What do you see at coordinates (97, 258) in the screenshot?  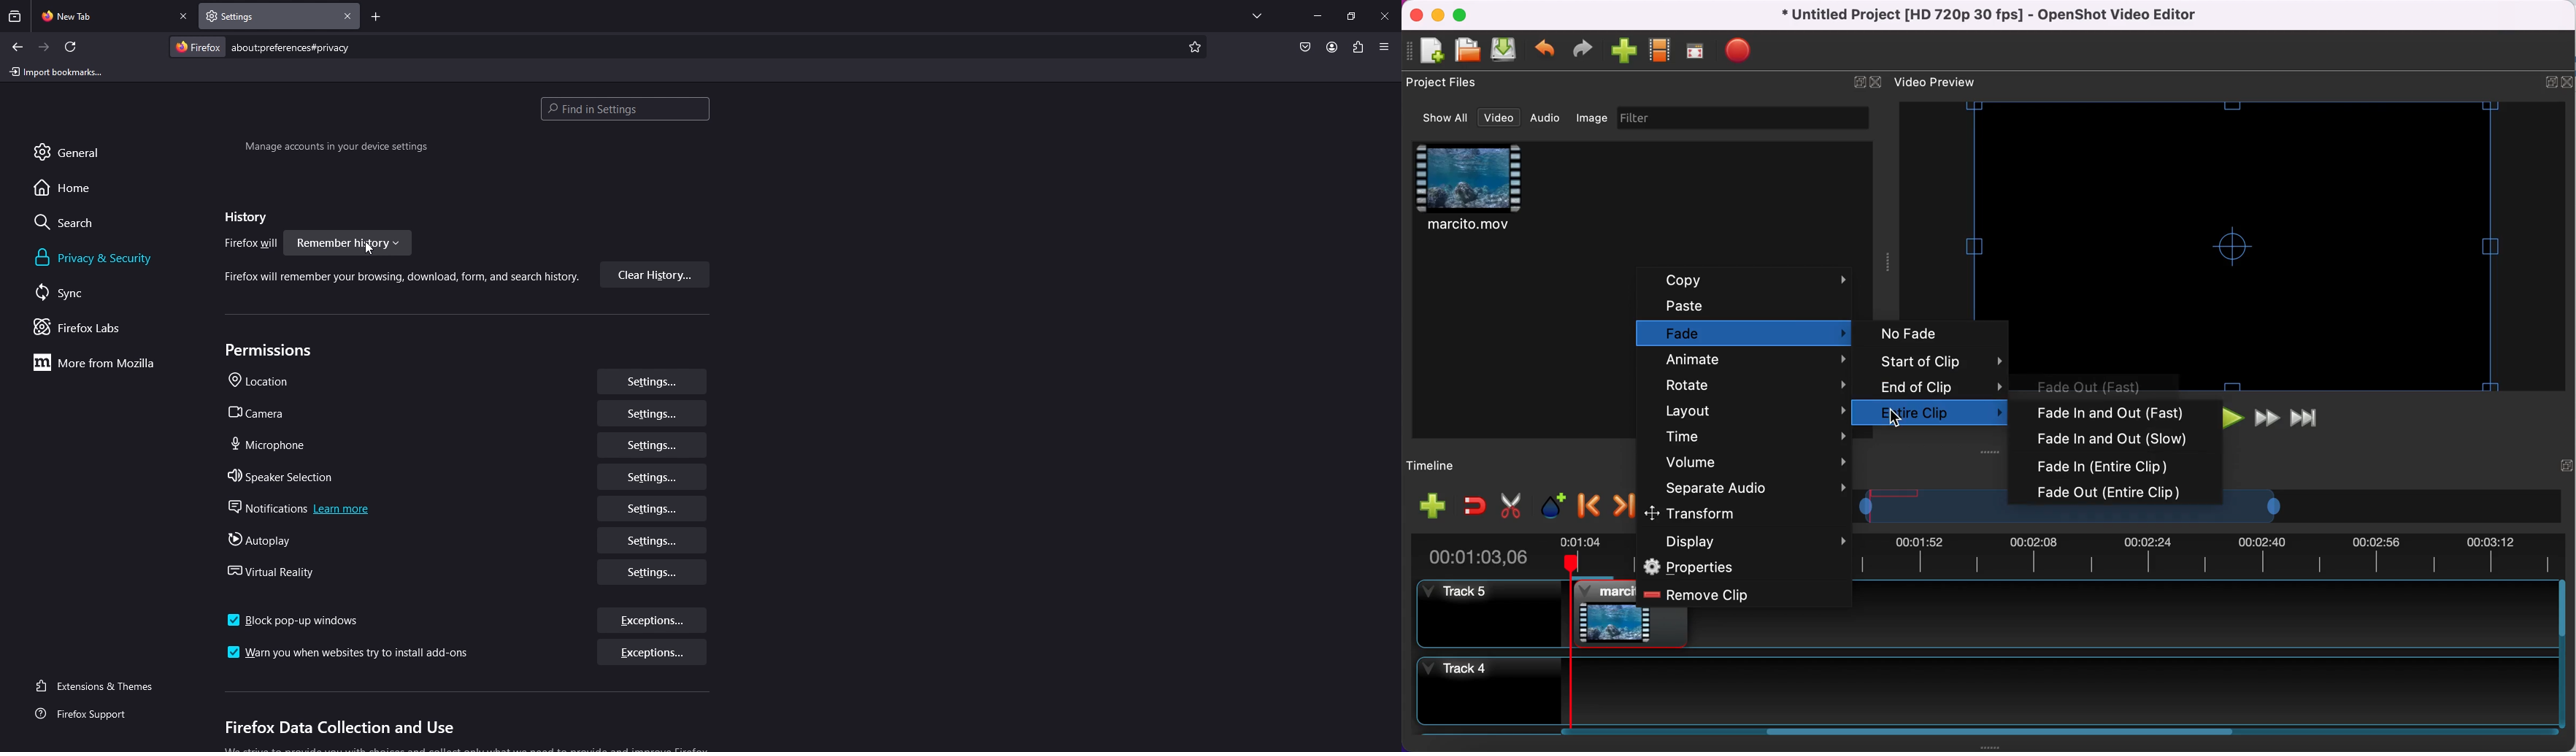 I see `privacy and security` at bounding box center [97, 258].